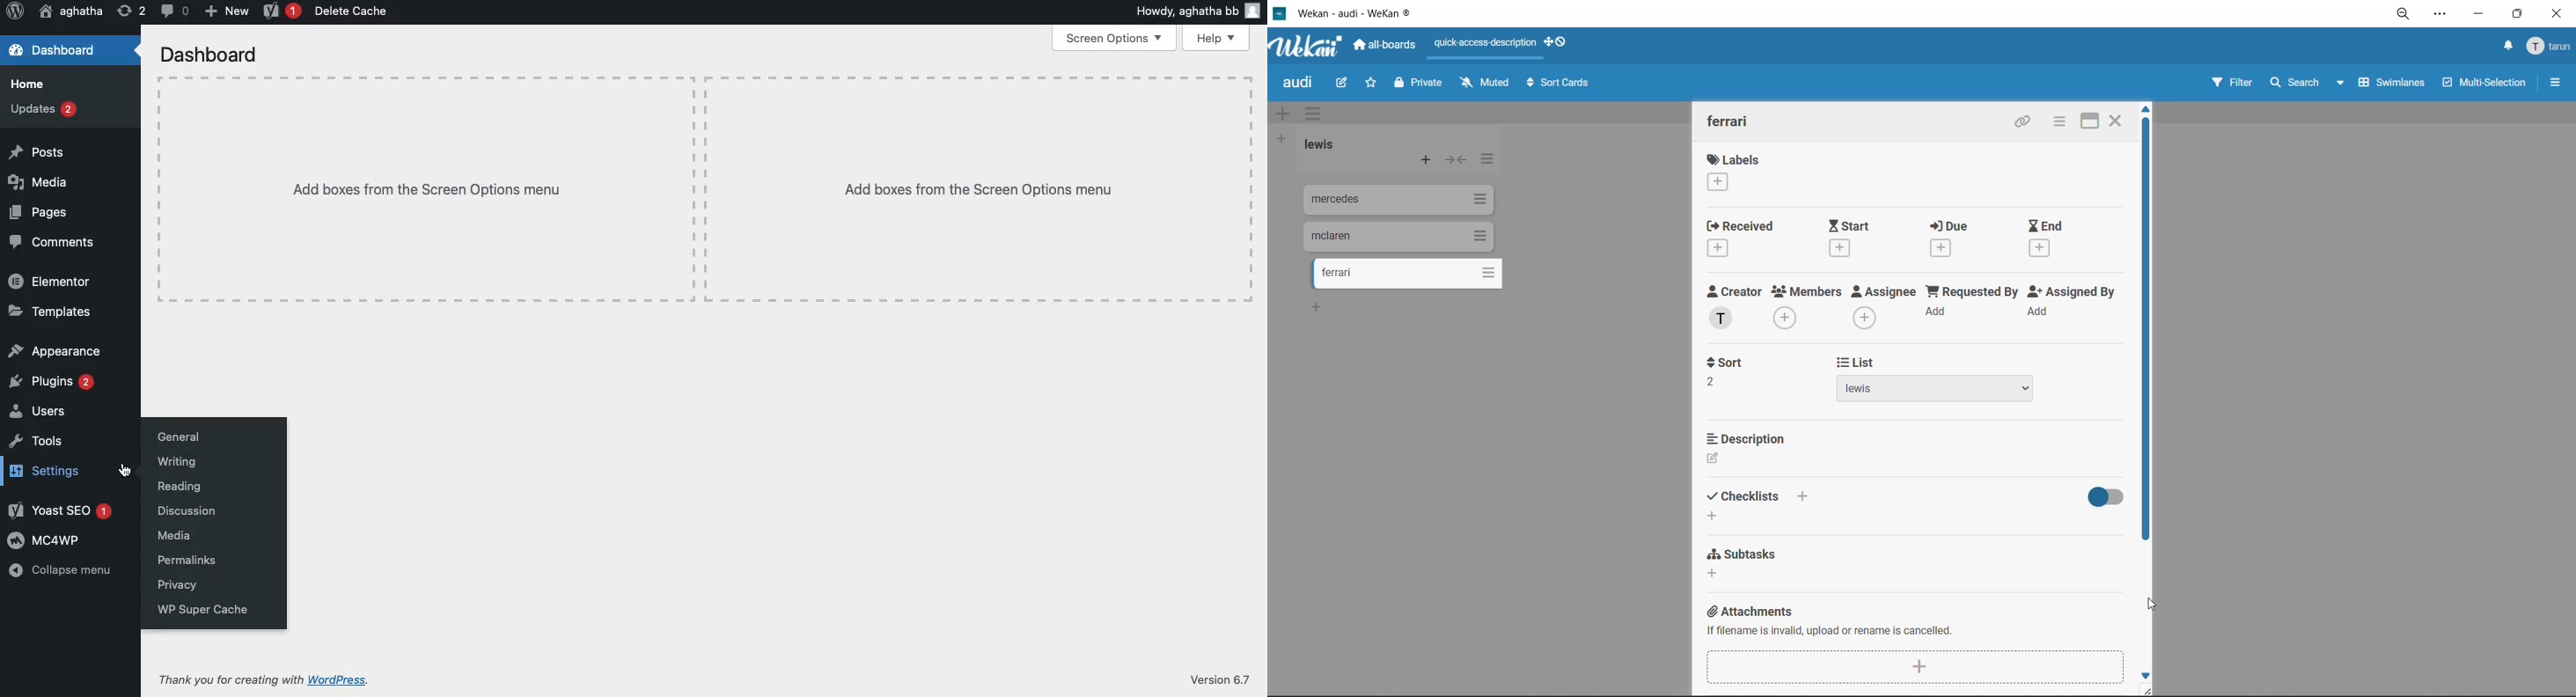 The image size is (2576, 700). Describe the element at coordinates (2071, 306) in the screenshot. I see `assigned by` at that location.